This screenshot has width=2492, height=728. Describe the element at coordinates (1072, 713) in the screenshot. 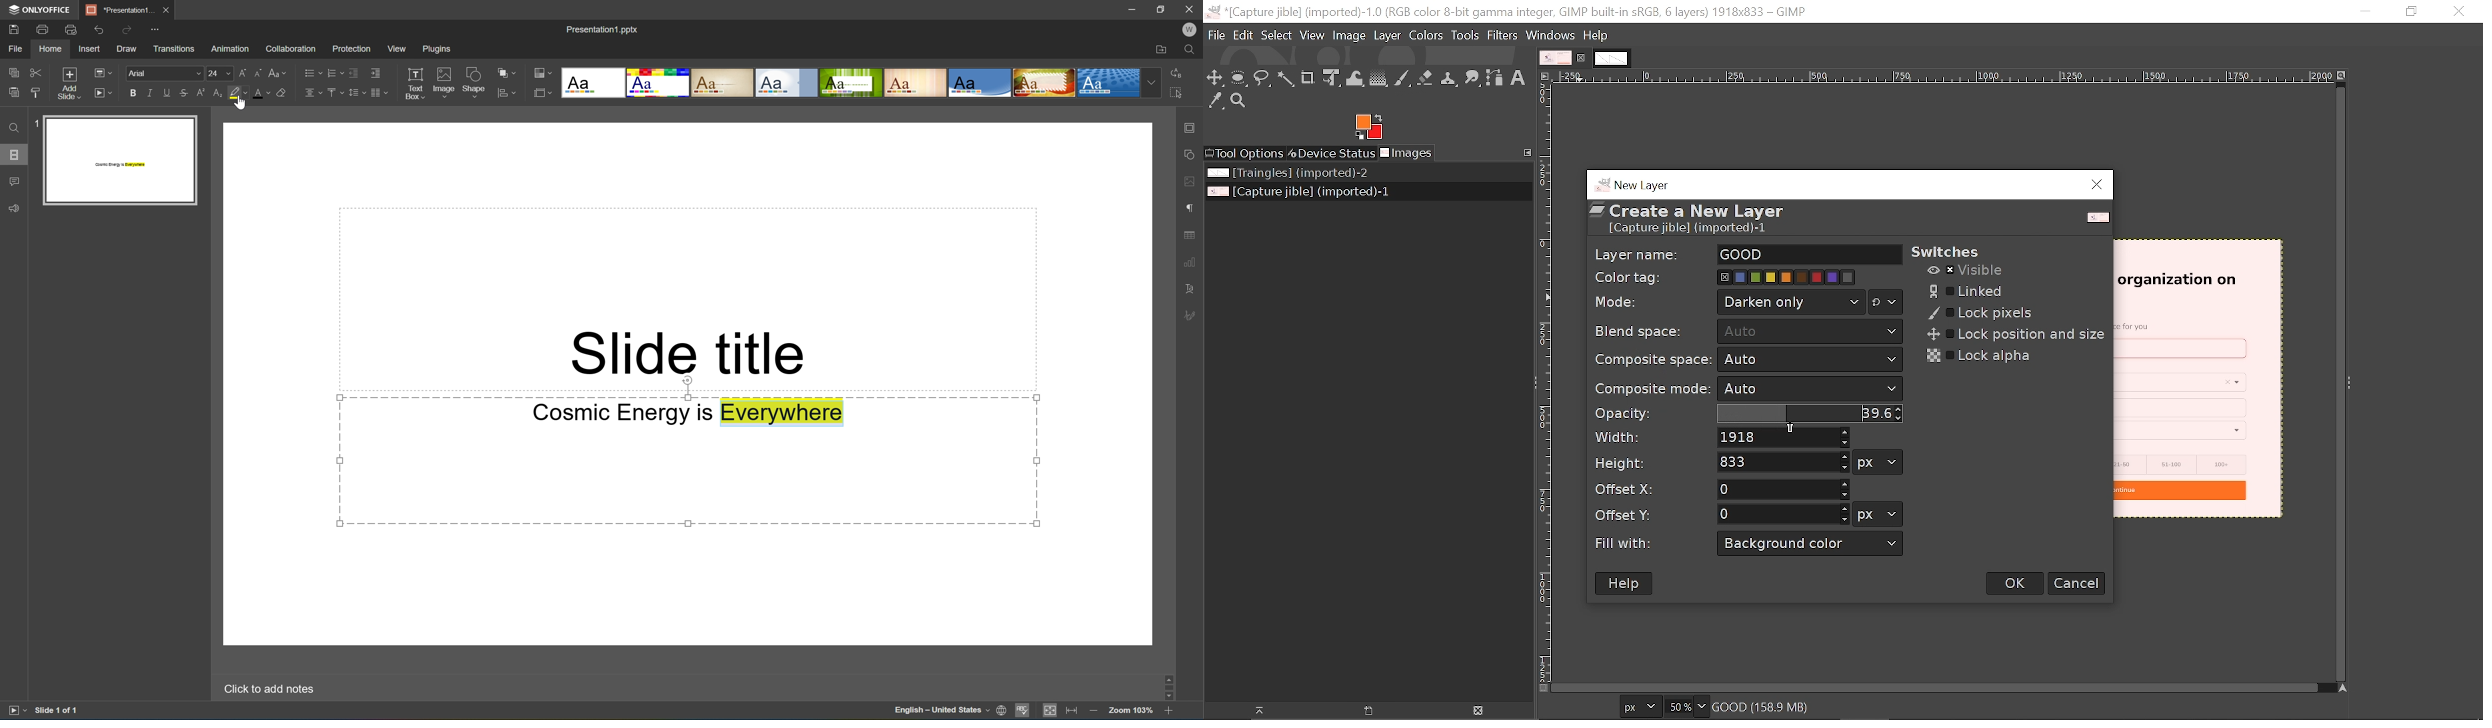

I see `Fit to width` at that location.